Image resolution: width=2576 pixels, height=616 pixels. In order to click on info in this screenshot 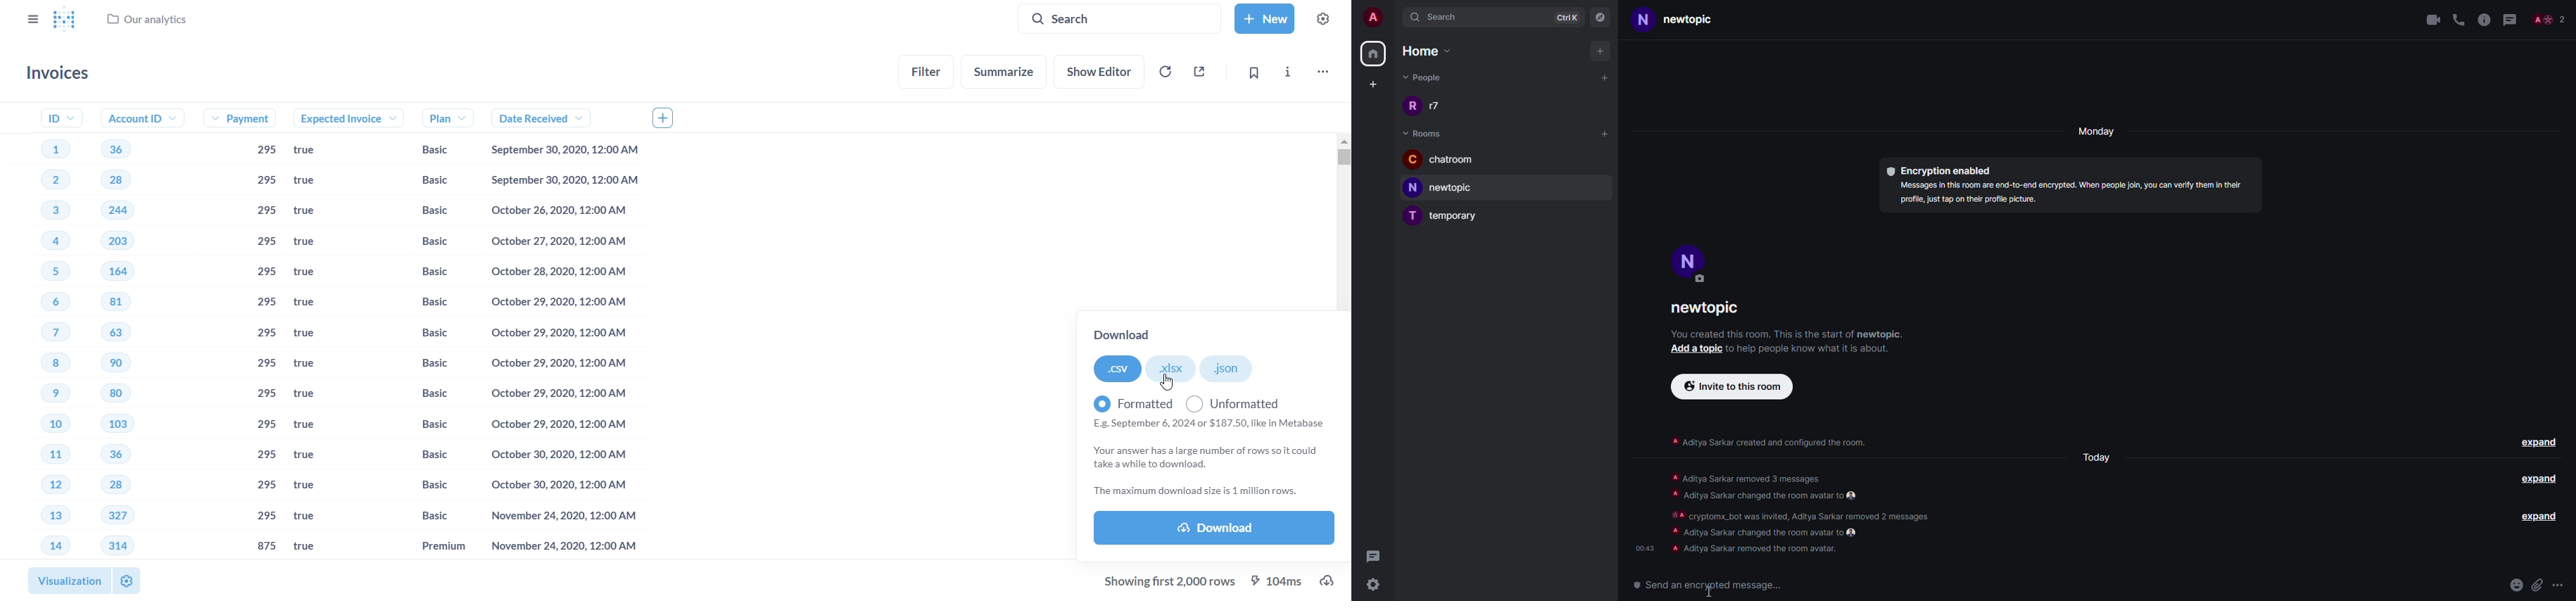, I will do `click(2485, 18)`.